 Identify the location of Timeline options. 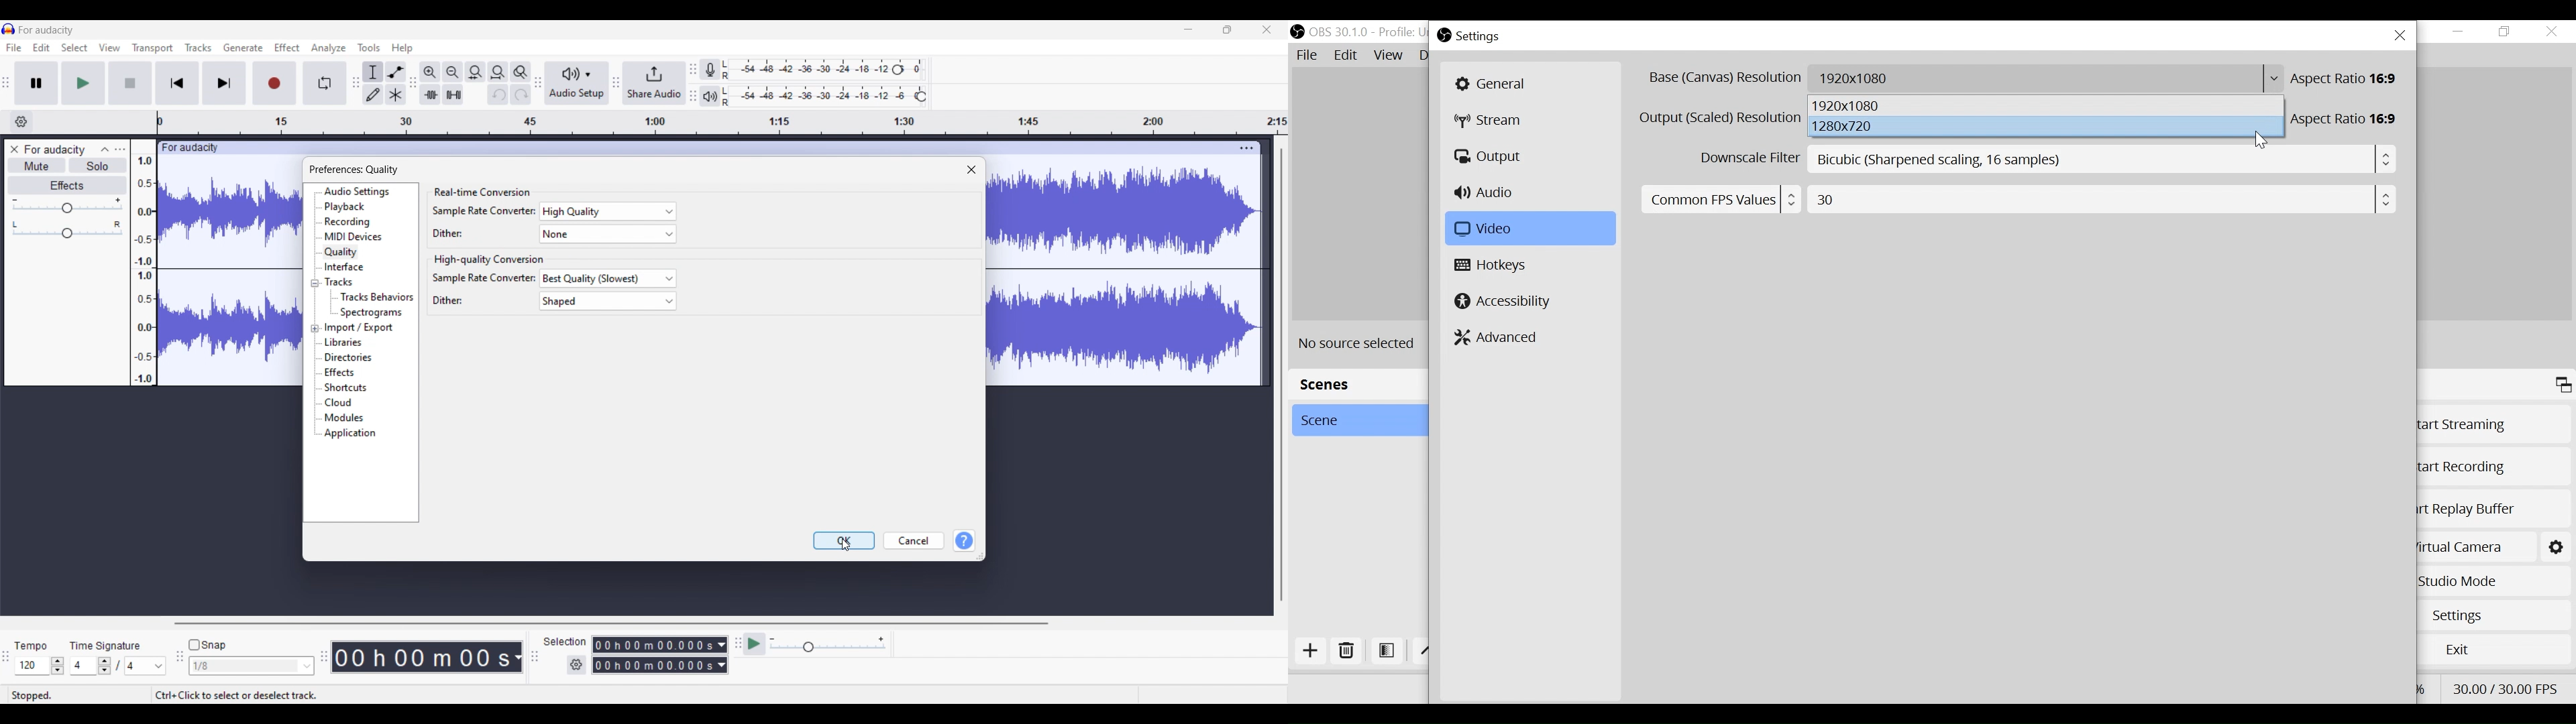
(21, 122).